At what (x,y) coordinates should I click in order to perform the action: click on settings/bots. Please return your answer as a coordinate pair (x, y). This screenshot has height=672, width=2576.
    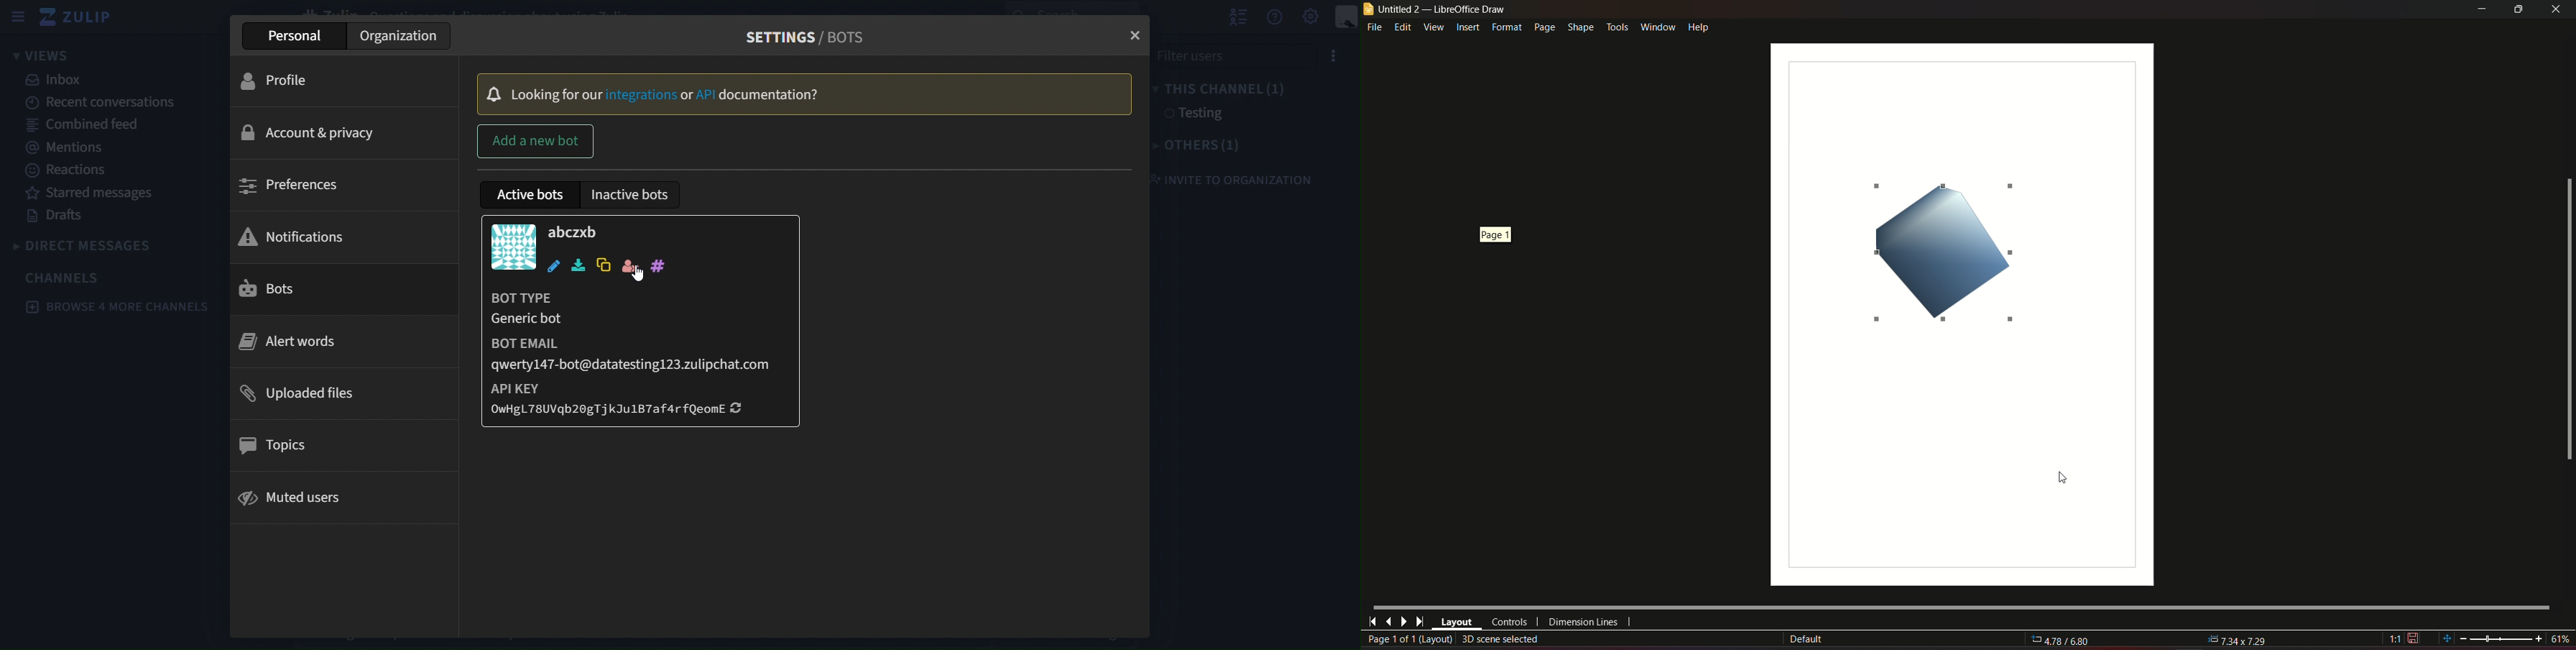
    Looking at the image, I should click on (800, 35).